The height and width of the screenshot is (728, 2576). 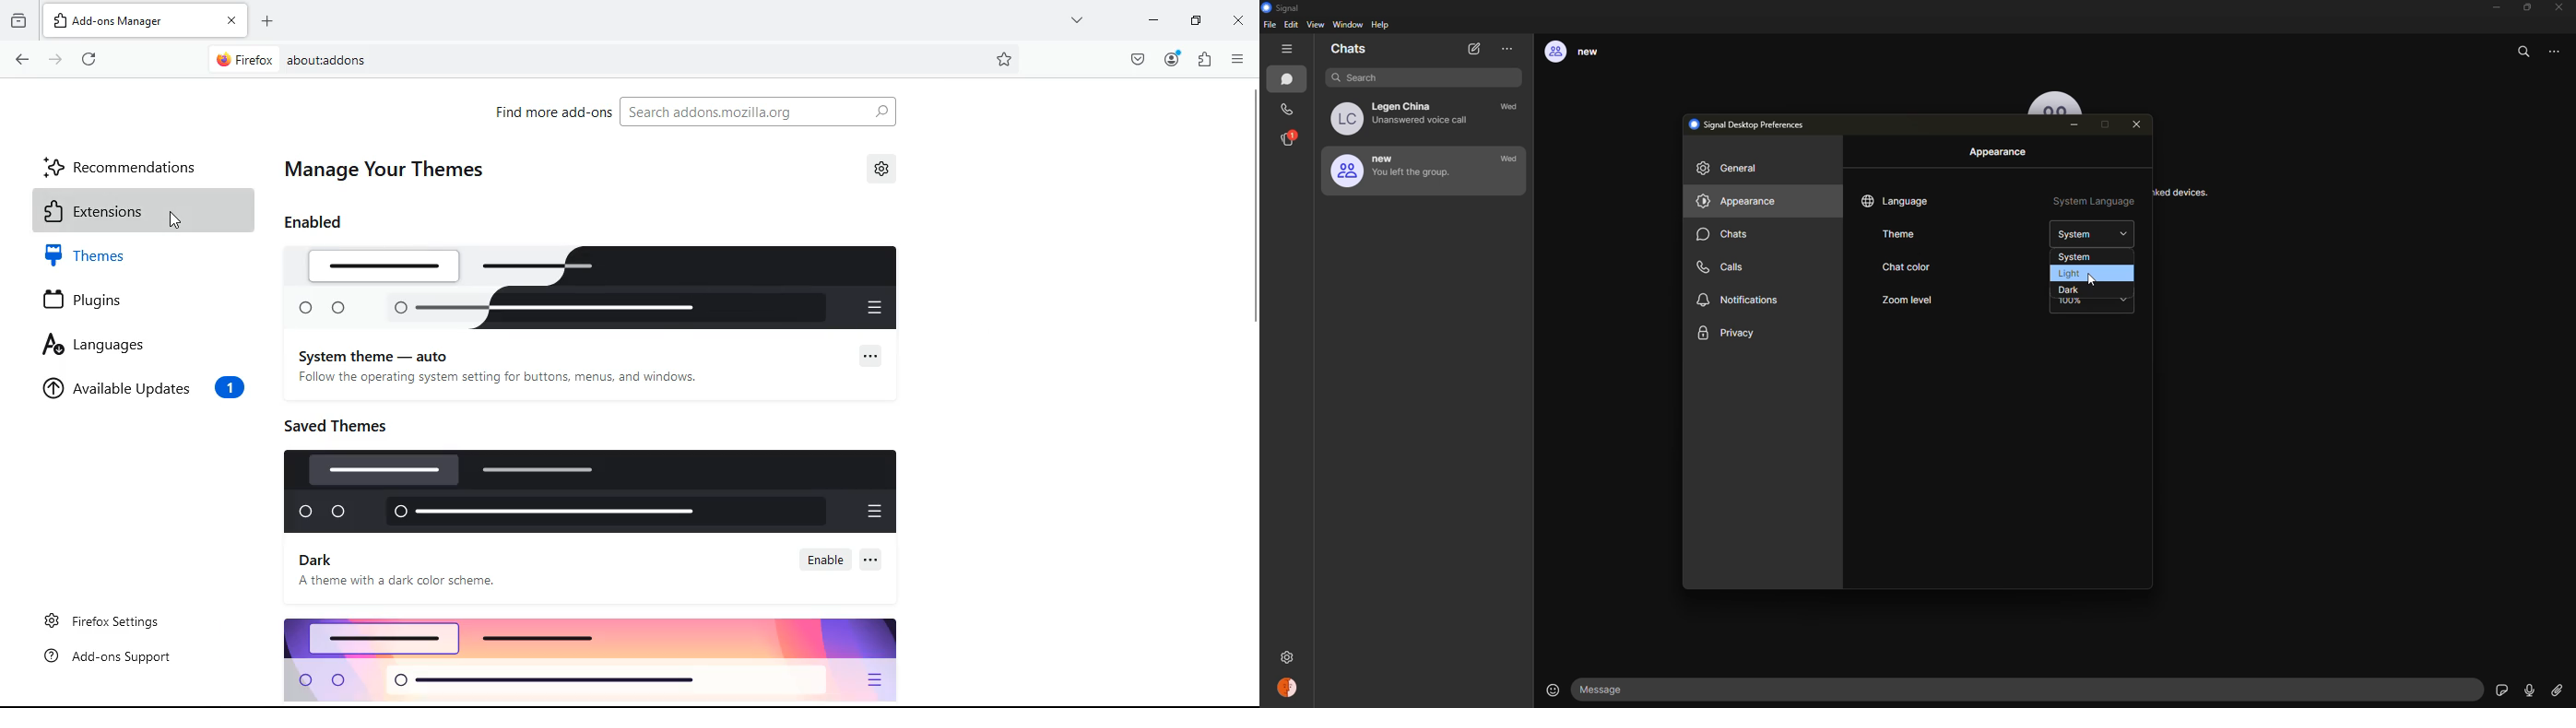 What do you see at coordinates (2093, 233) in the screenshot?
I see `System` at bounding box center [2093, 233].